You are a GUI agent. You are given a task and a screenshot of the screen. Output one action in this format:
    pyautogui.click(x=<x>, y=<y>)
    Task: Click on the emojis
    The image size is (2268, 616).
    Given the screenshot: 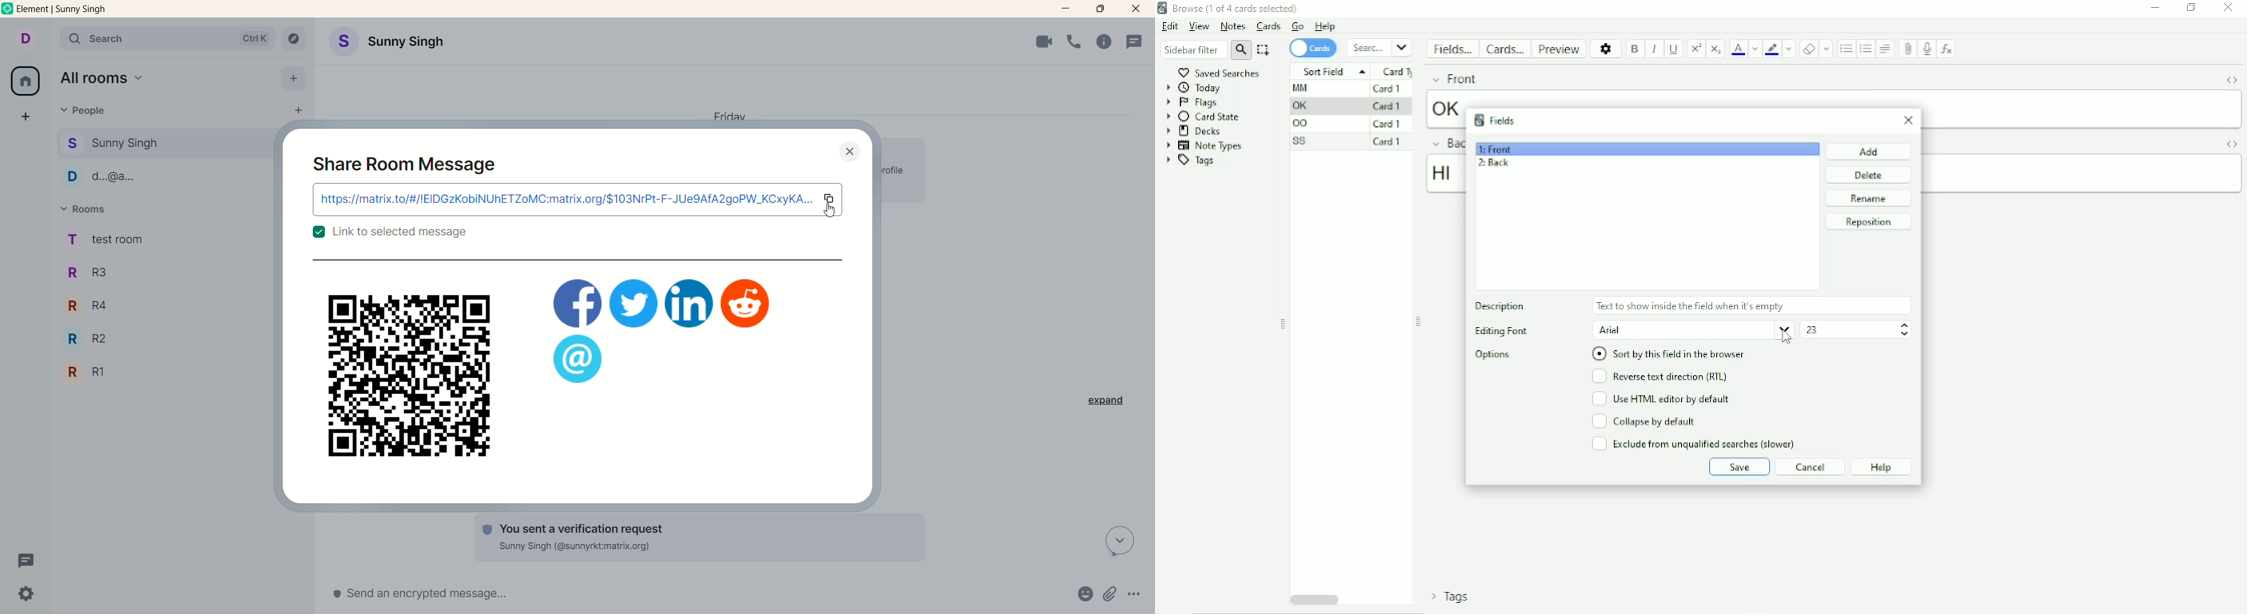 What is the action you would take?
    pyautogui.click(x=1081, y=596)
    